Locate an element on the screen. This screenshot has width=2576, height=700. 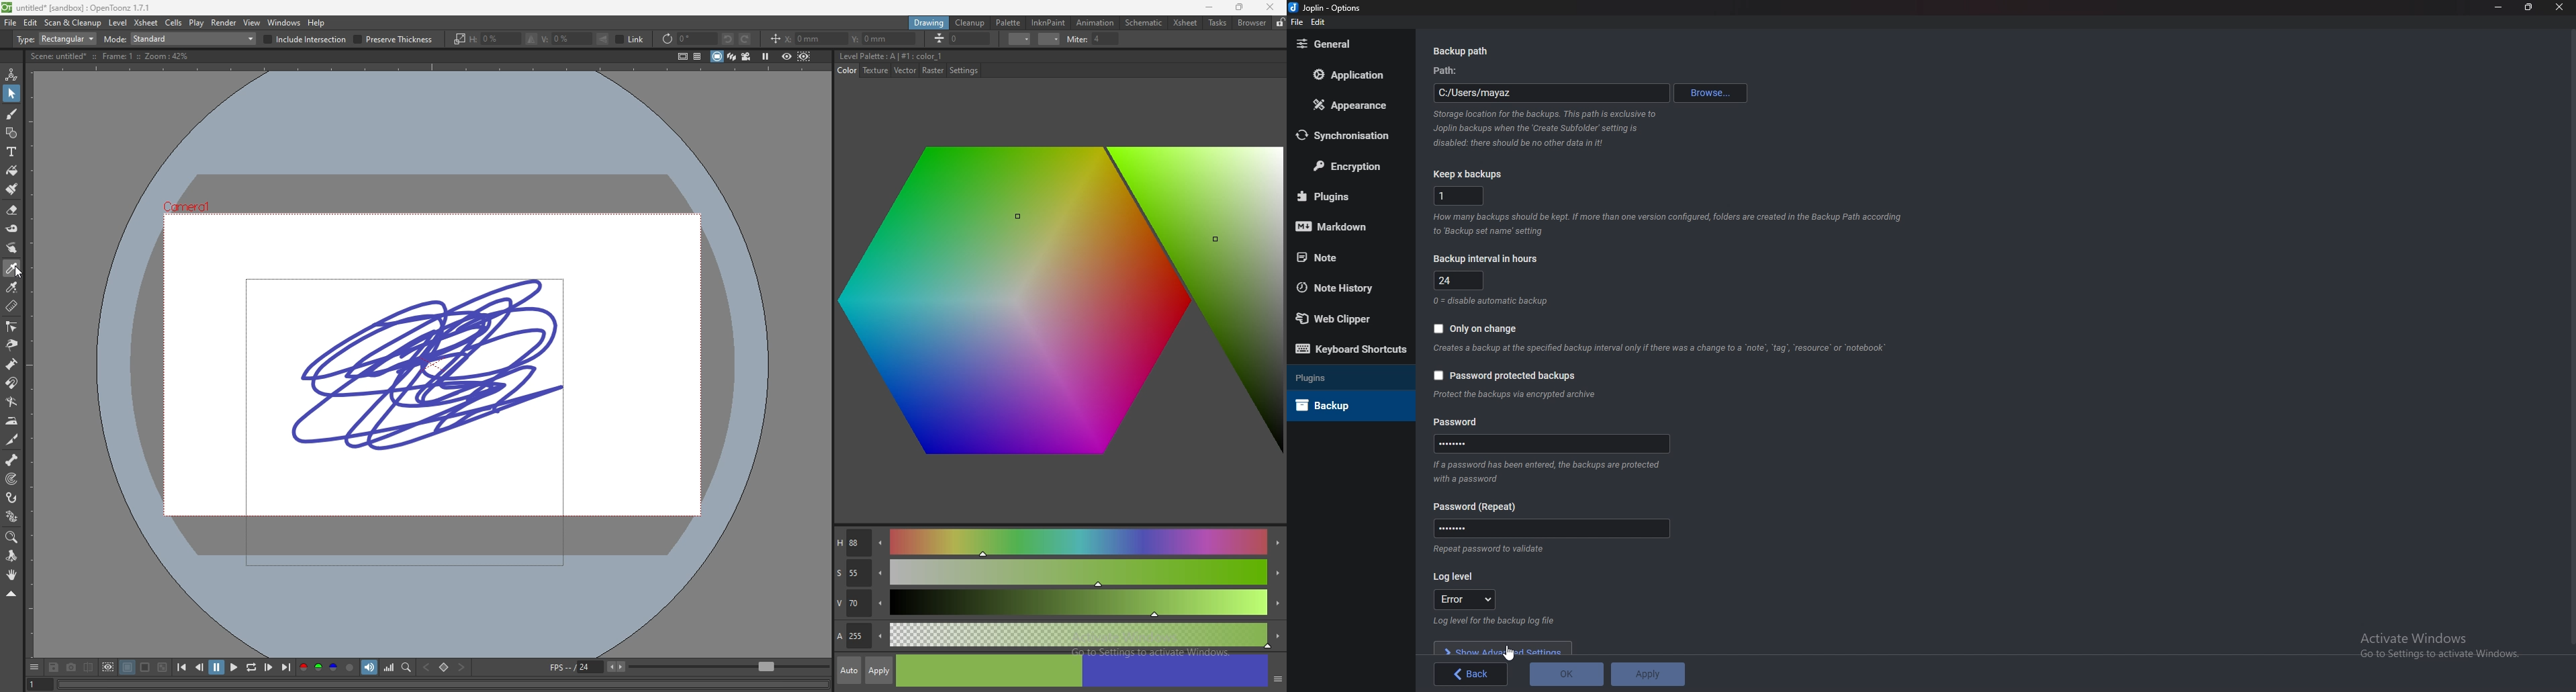
Back up path is located at coordinates (1464, 52).